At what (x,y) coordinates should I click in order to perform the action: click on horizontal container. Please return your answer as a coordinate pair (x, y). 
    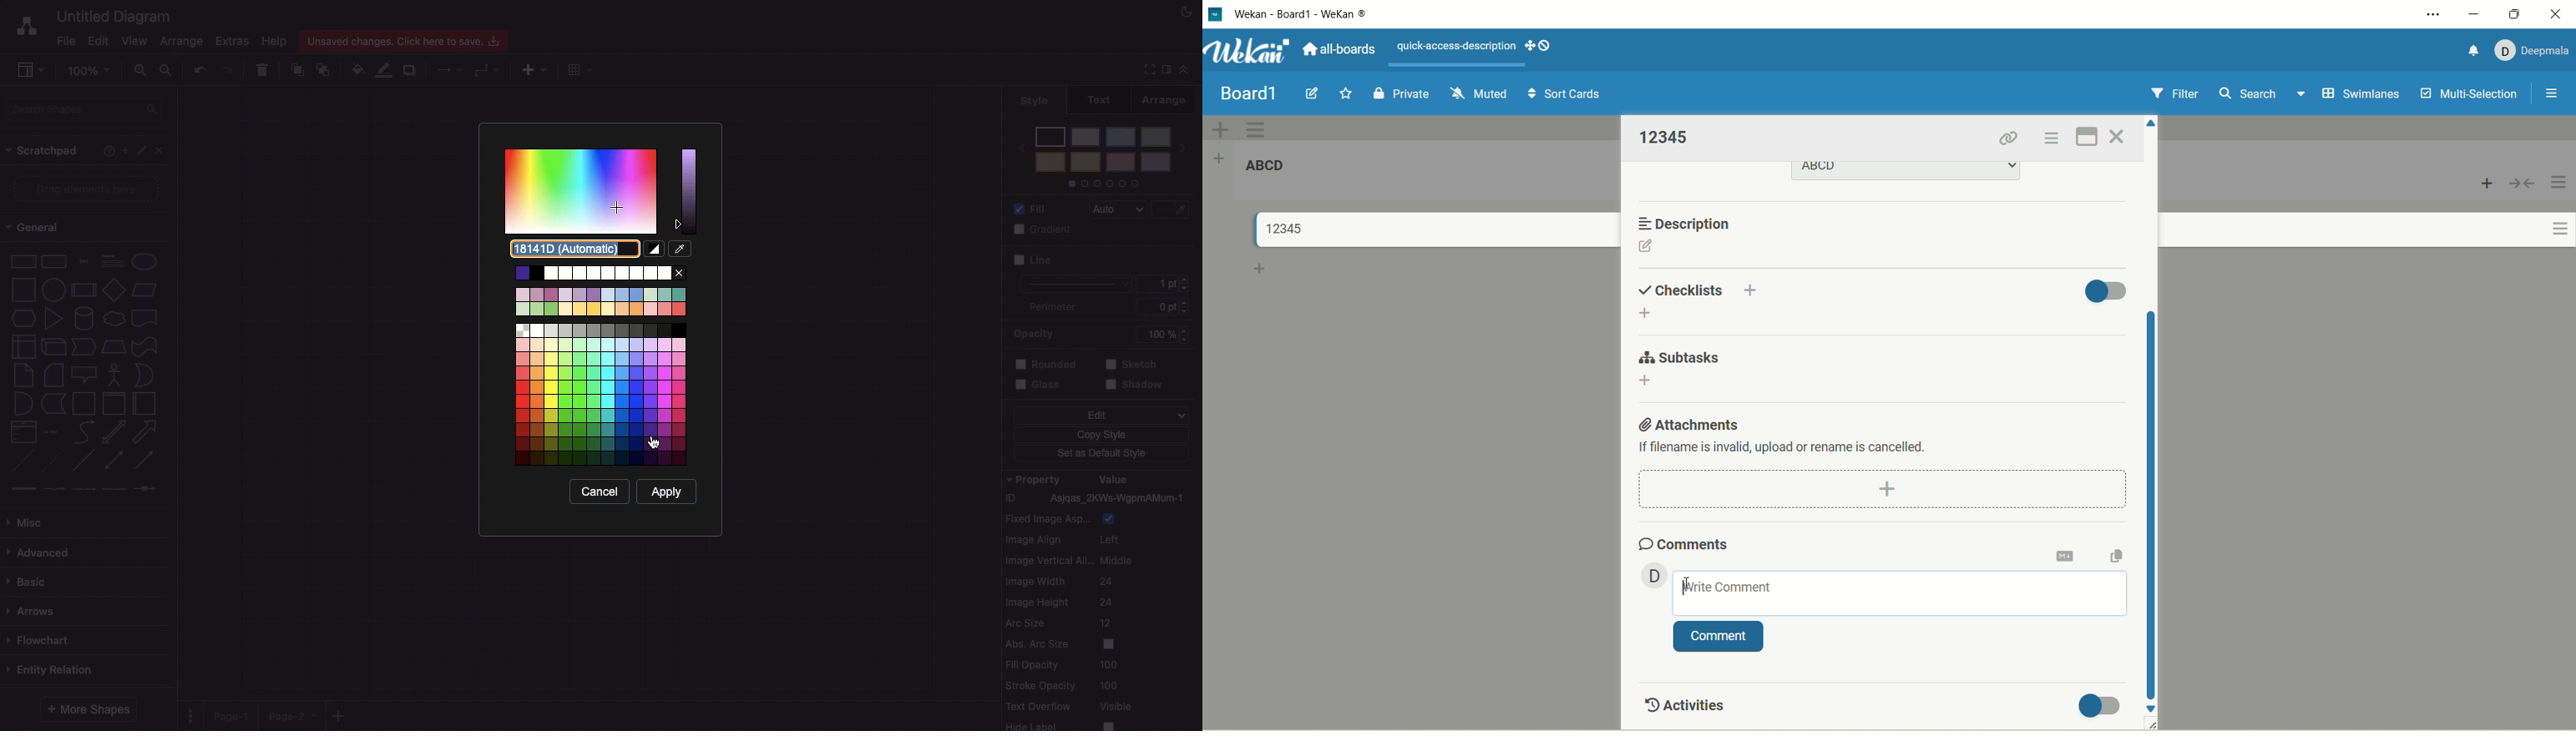
    Looking at the image, I should click on (143, 404).